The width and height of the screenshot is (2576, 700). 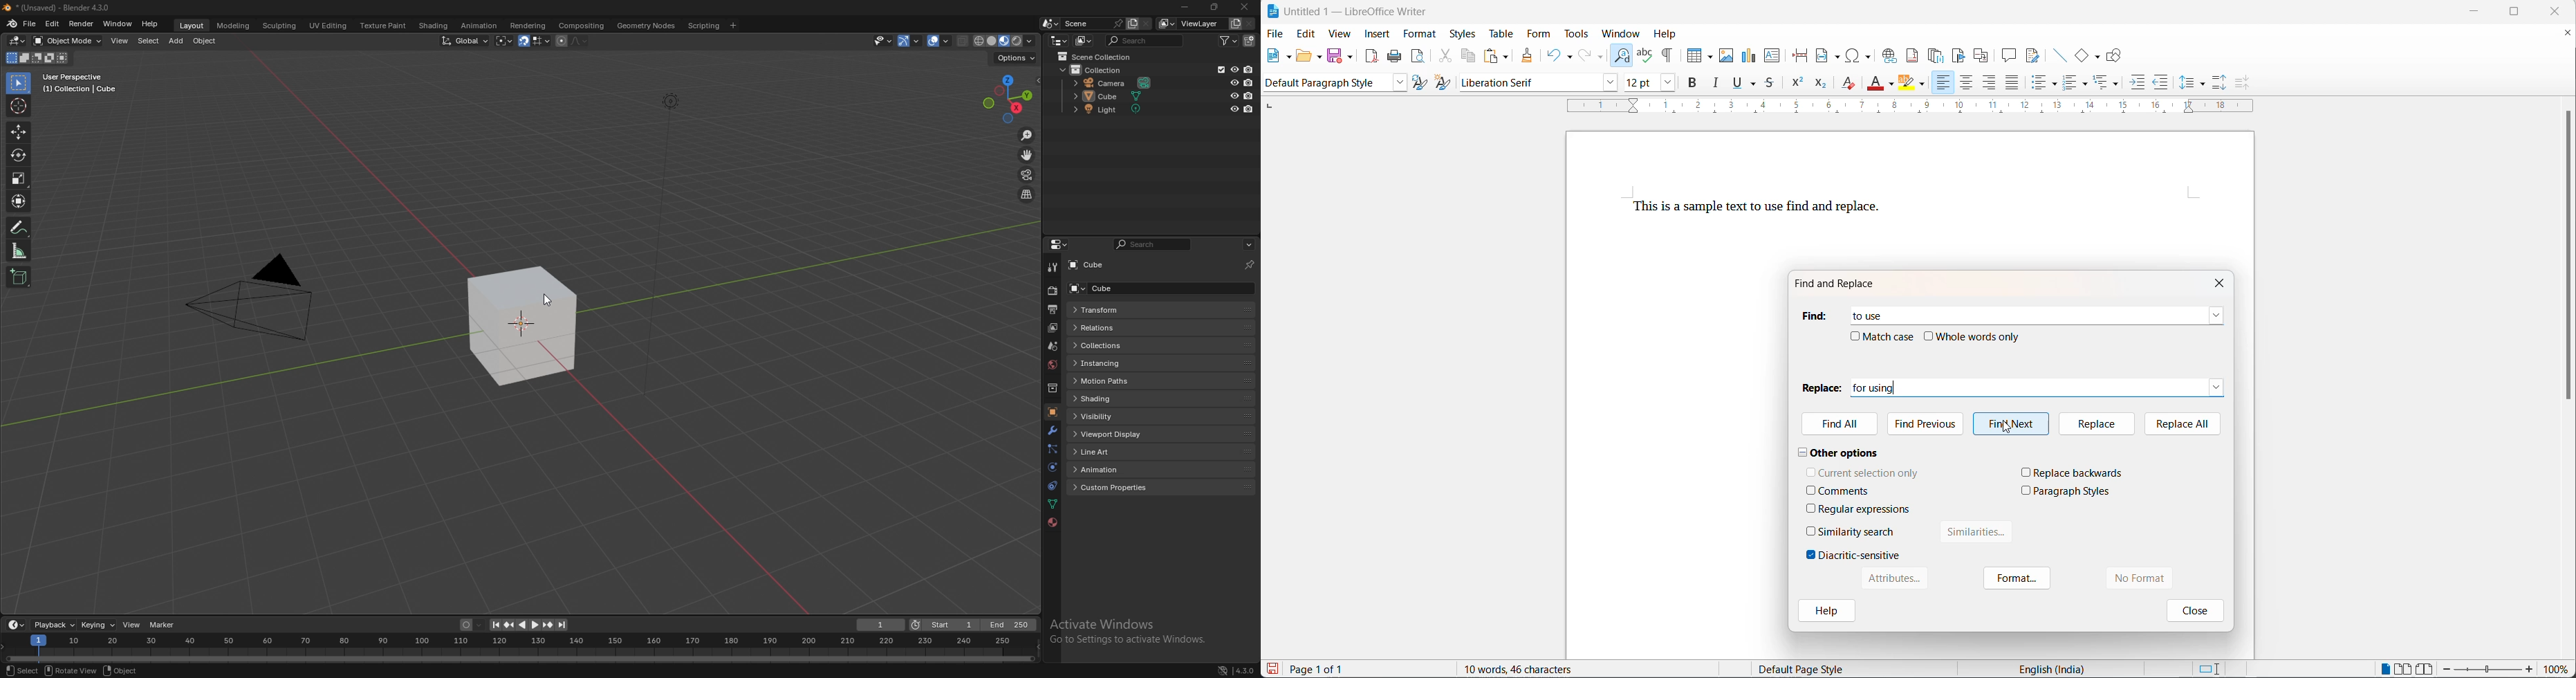 I want to click on checkbox, so click(x=2026, y=472).